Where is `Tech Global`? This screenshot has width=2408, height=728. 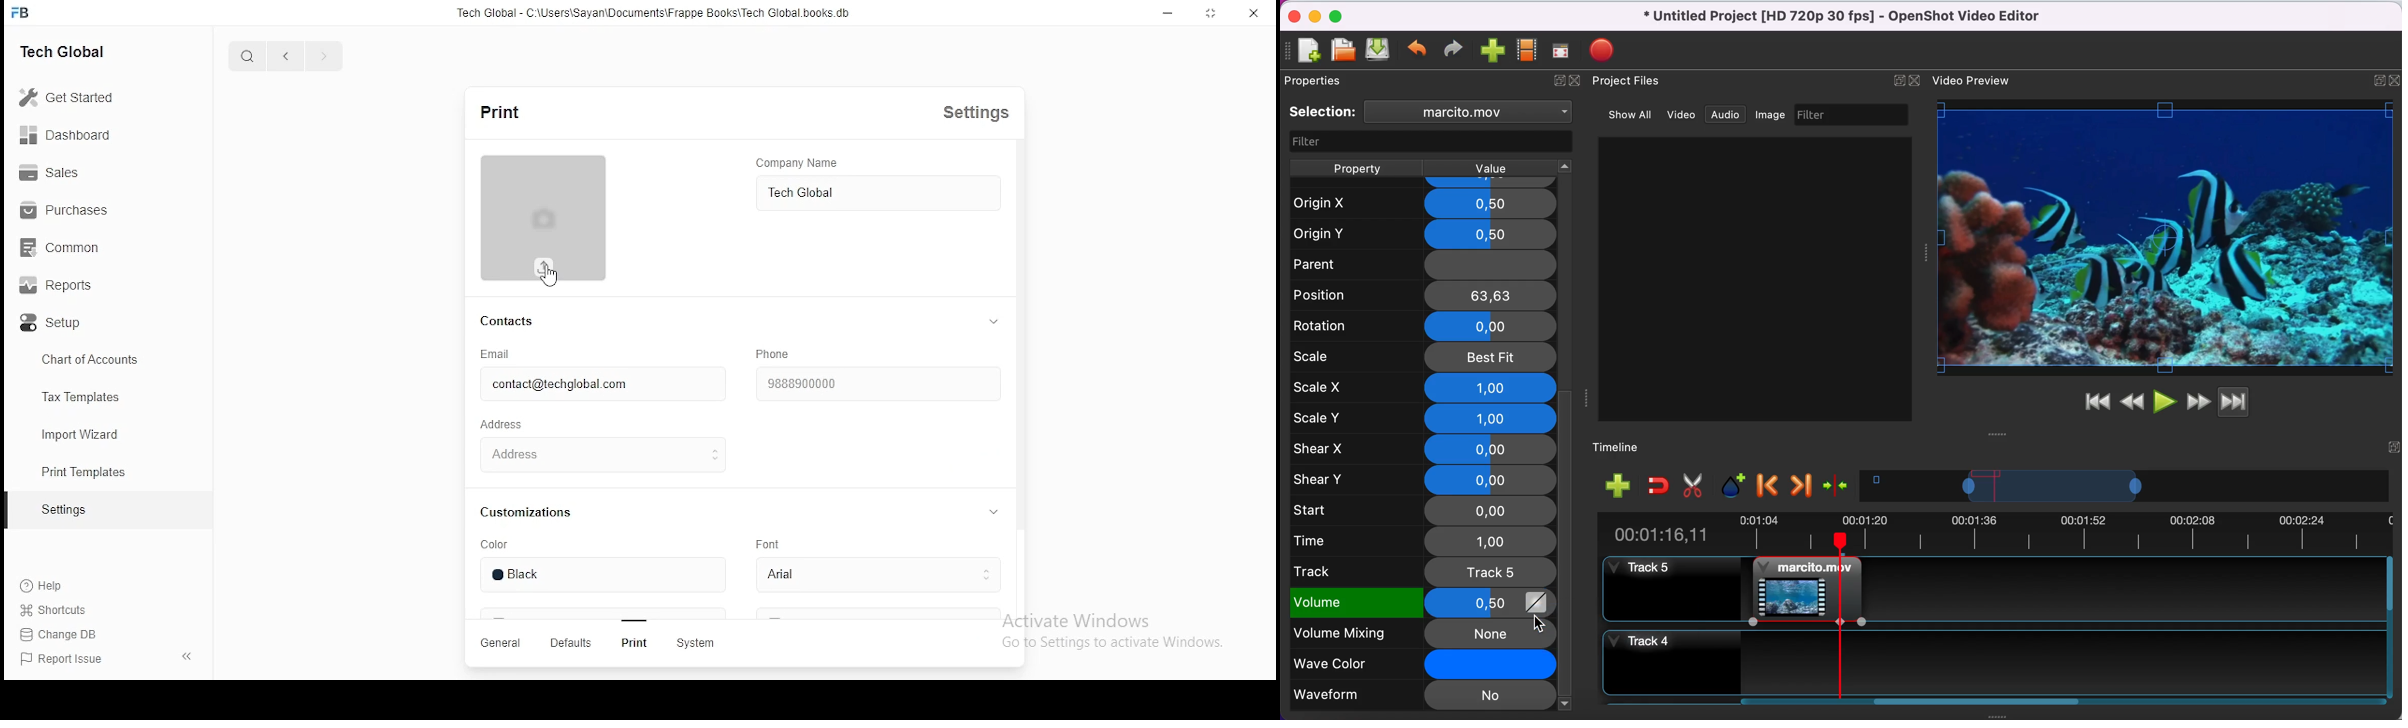 Tech Global is located at coordinates (85, 50).